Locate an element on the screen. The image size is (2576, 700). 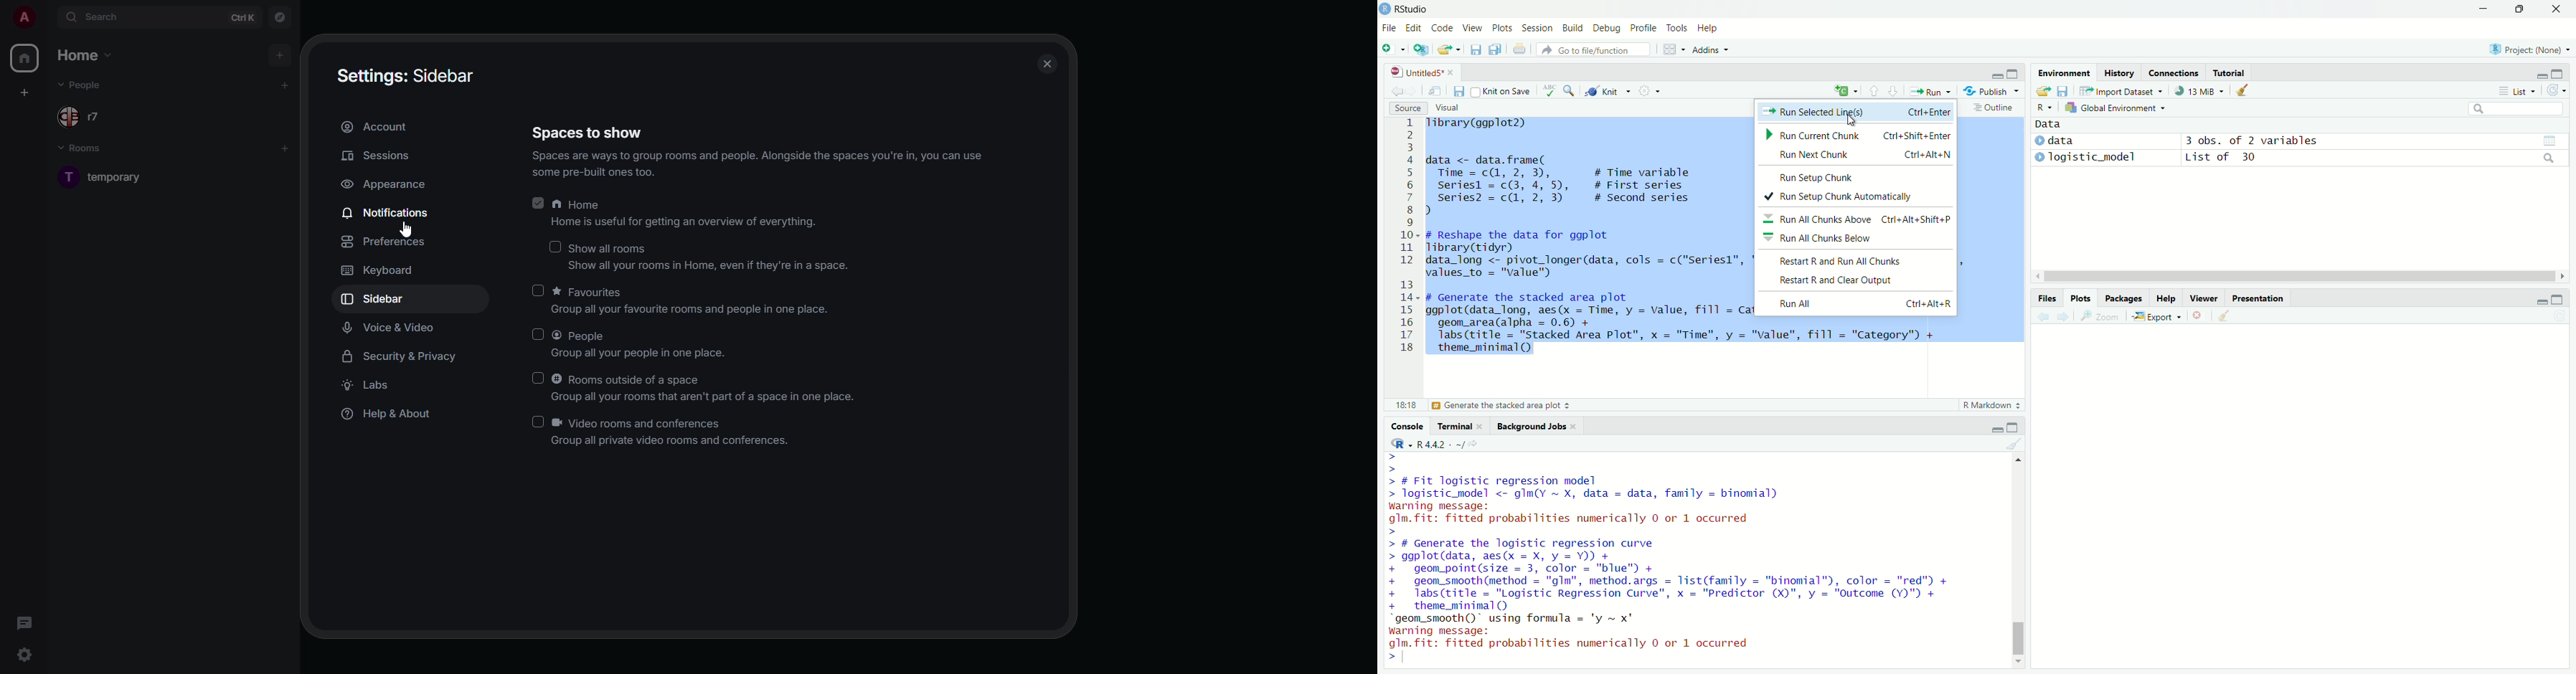
Untitled5* is located at coordinates (1414, 71).